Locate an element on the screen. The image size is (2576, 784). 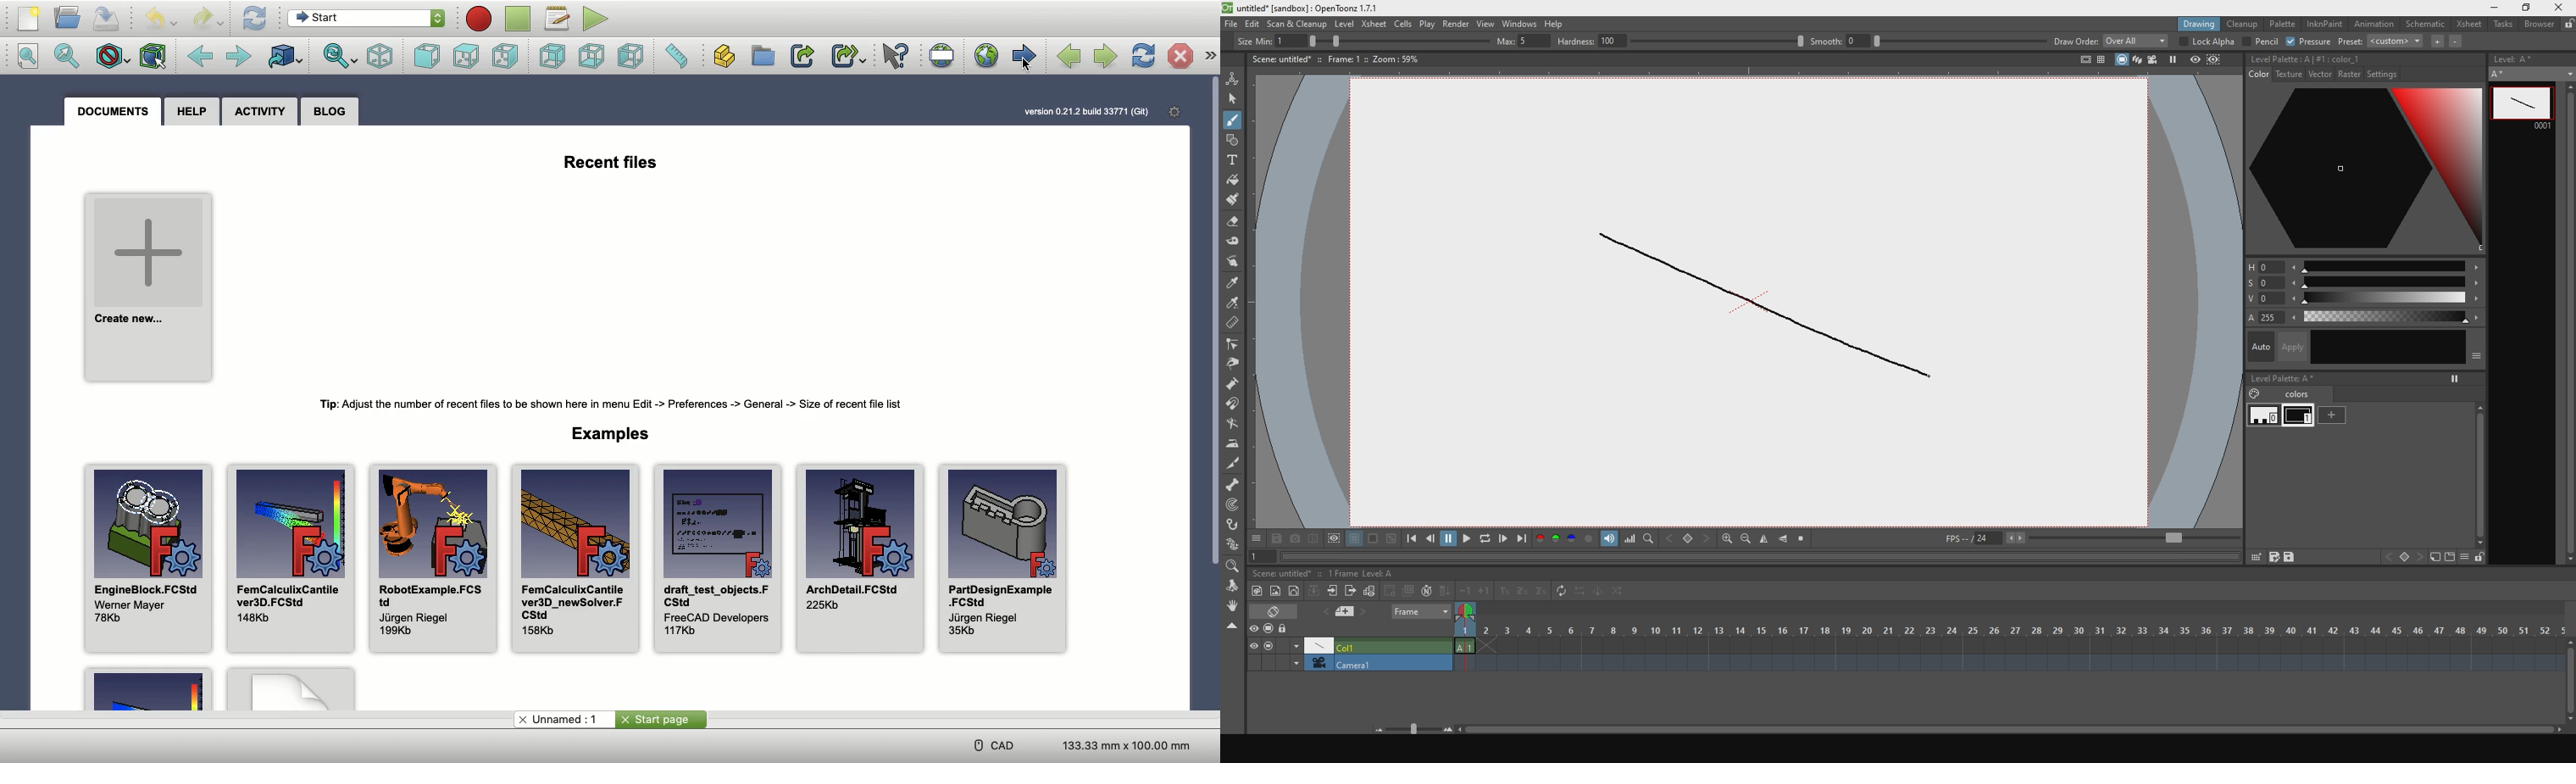
Fit selection is located at coordinates (70, 57).